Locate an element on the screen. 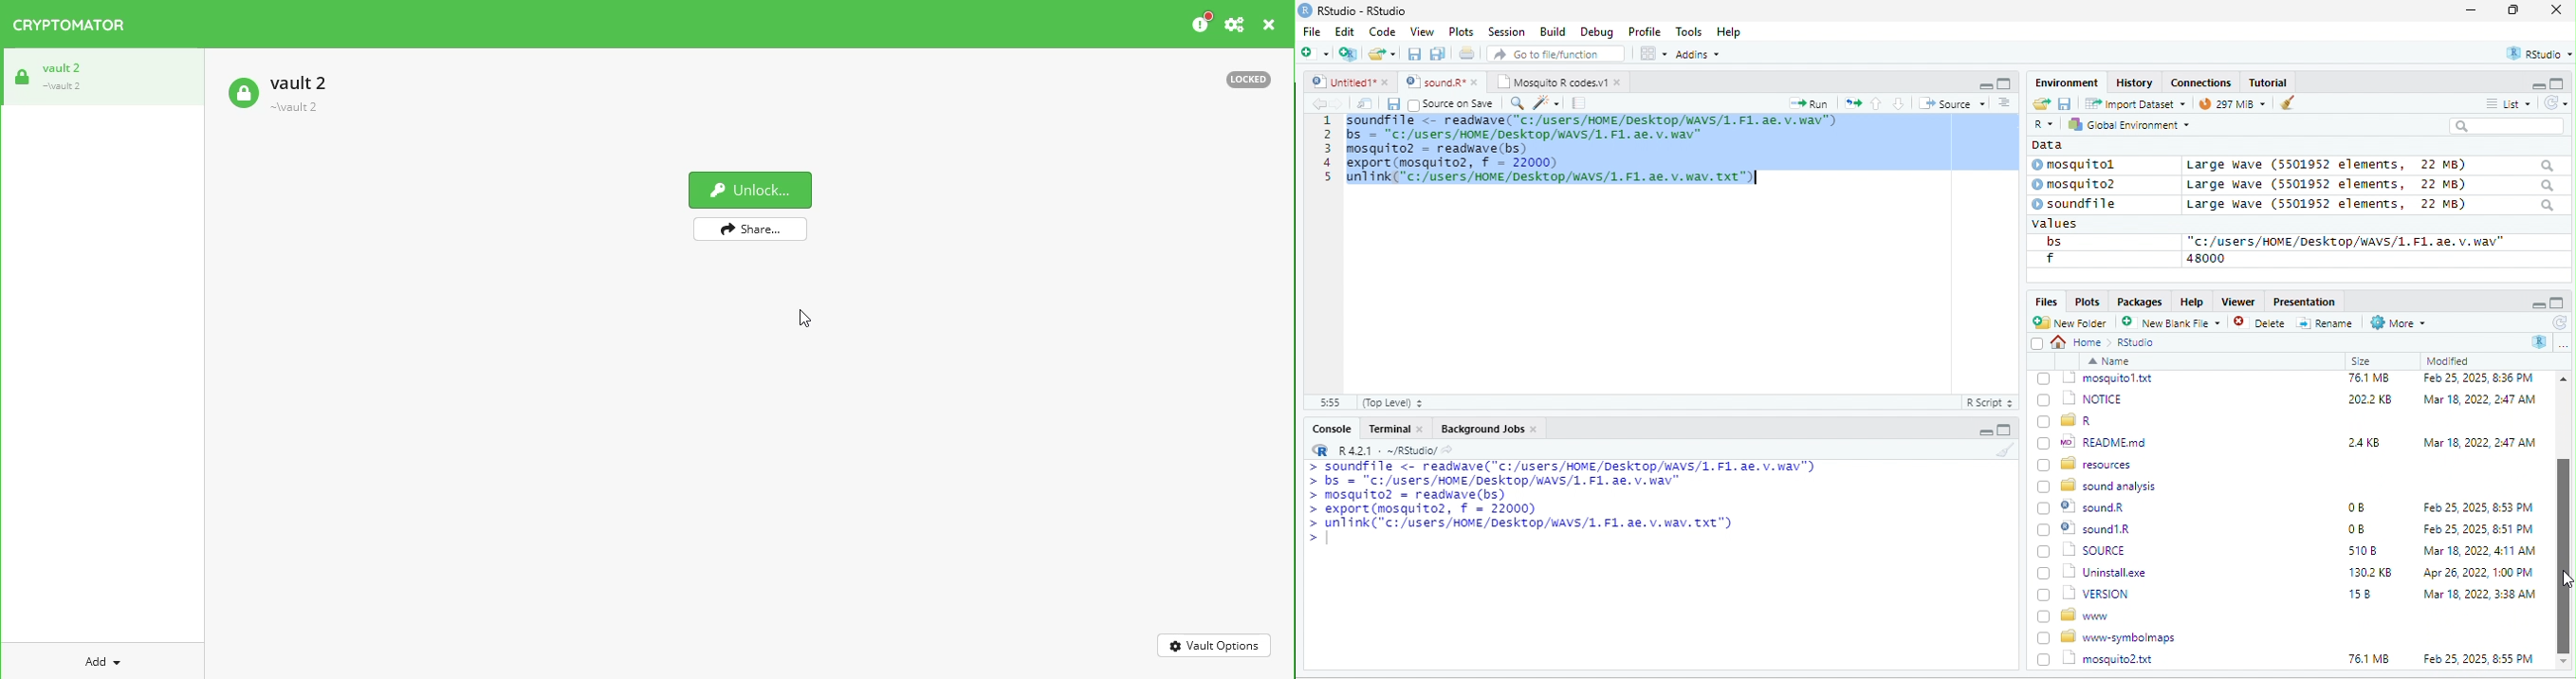 The image size is (2576, 700). History is located at coordinates (2136, 82).